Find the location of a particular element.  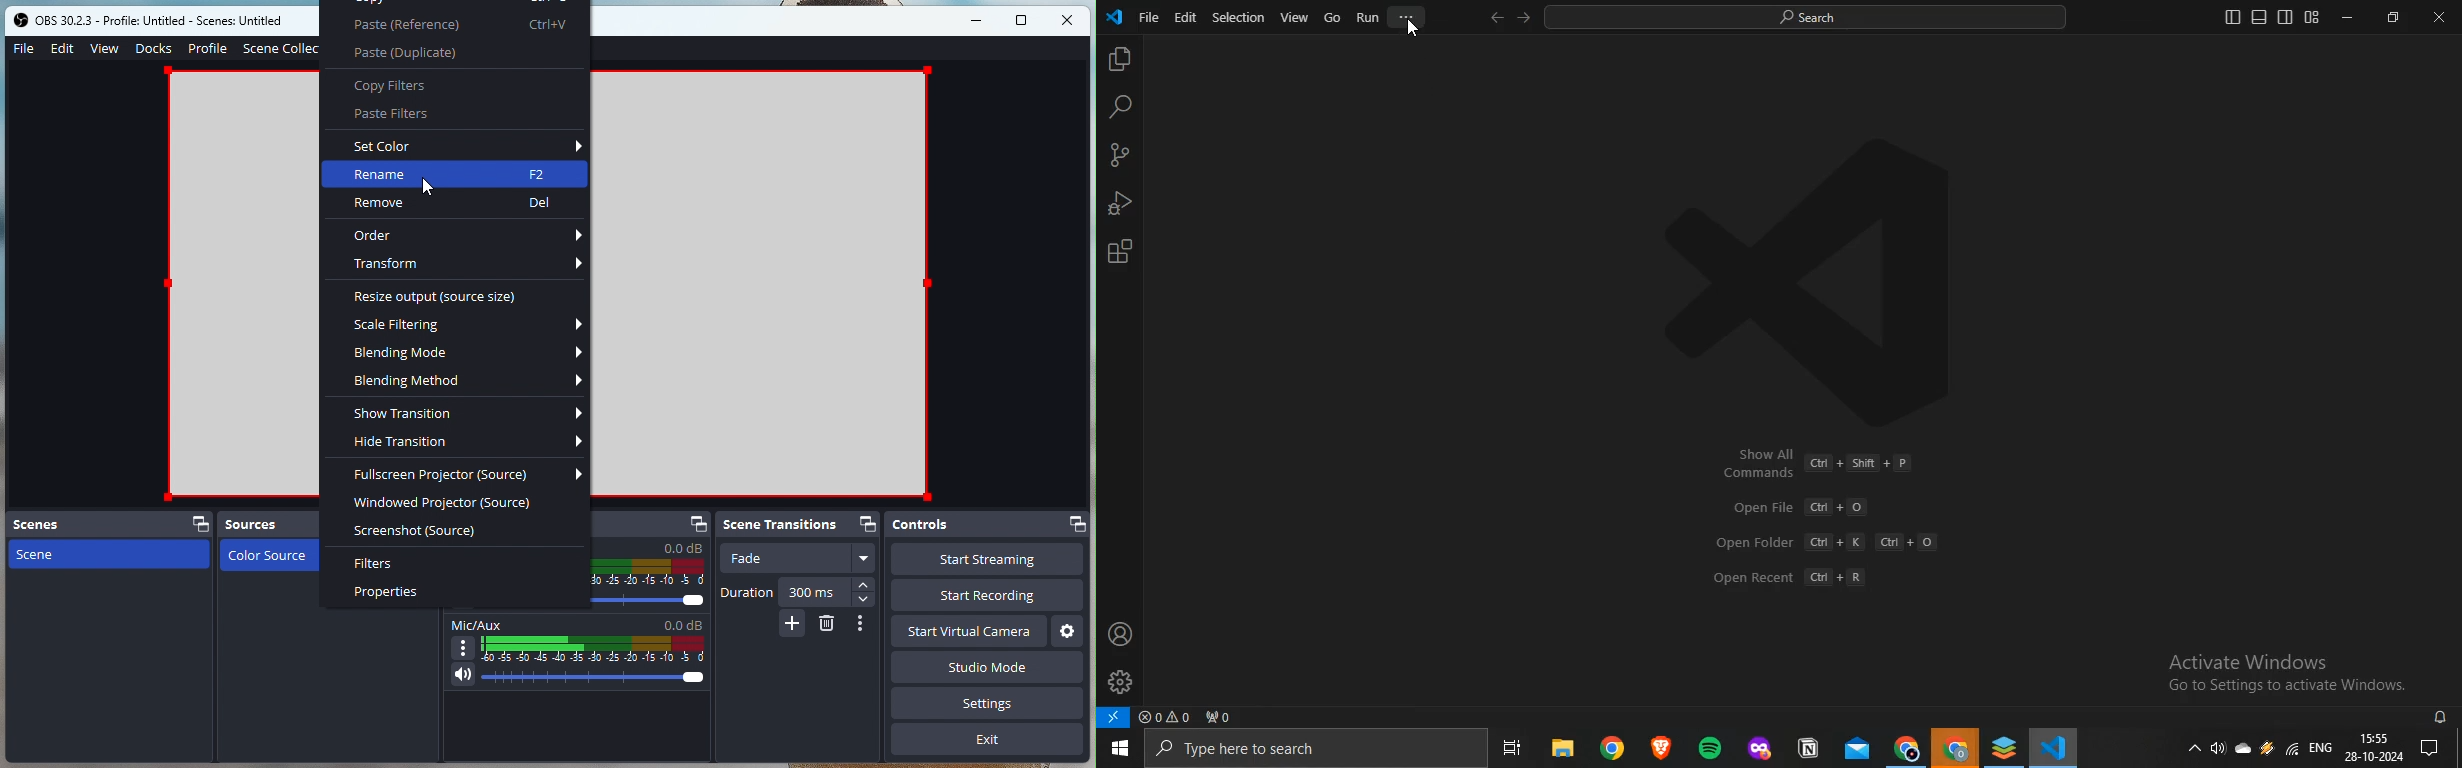

Filters is located at coordinates (386, 564).